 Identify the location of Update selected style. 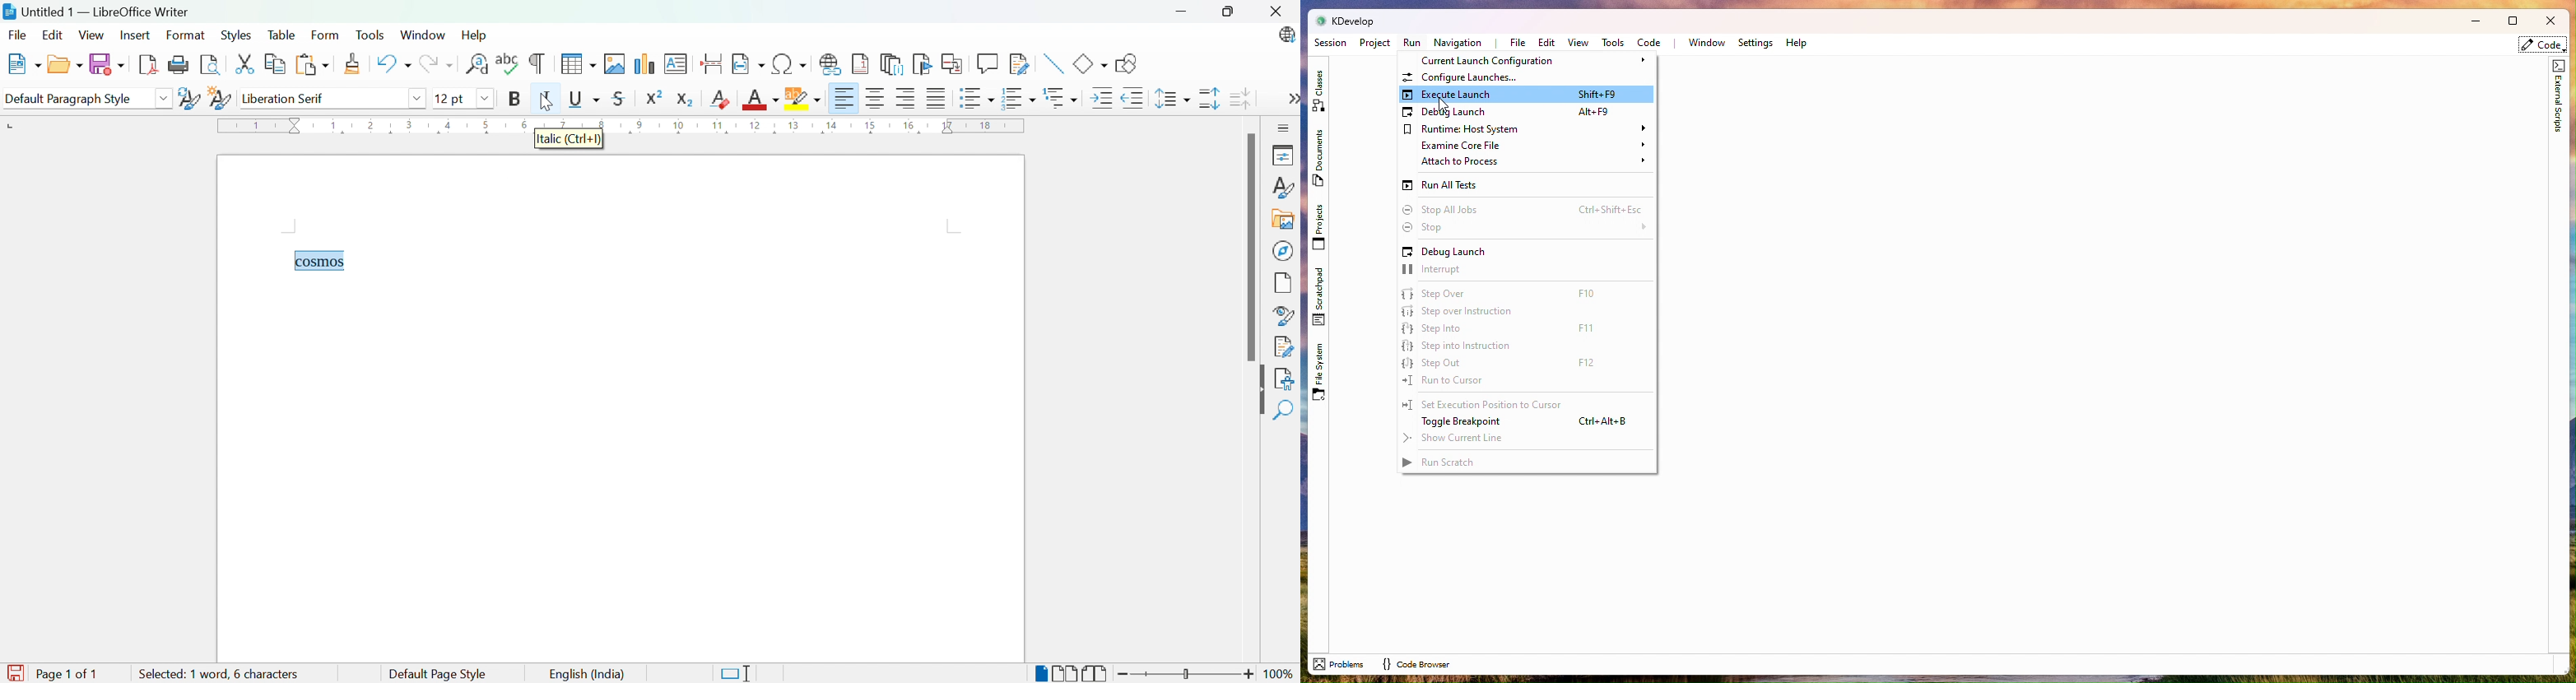
(191, 98).